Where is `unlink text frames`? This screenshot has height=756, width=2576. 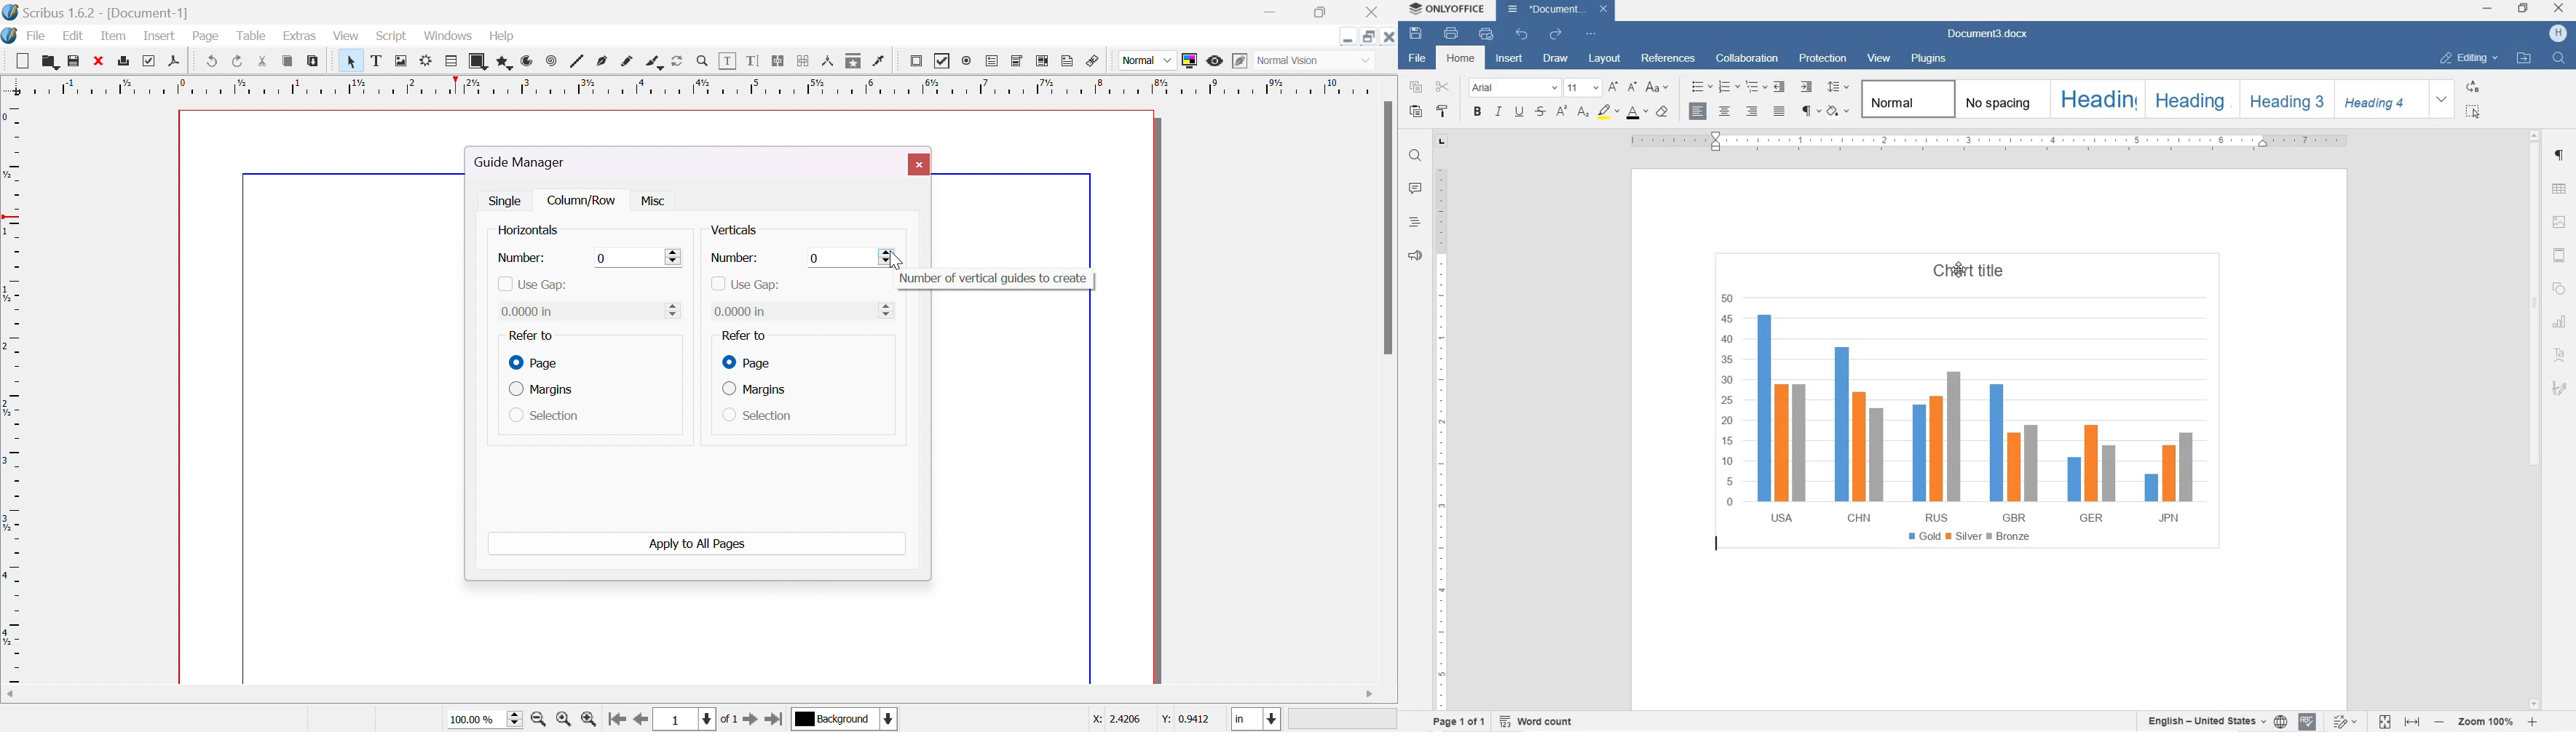 unlink text frames is located at coordinates (804, 61).